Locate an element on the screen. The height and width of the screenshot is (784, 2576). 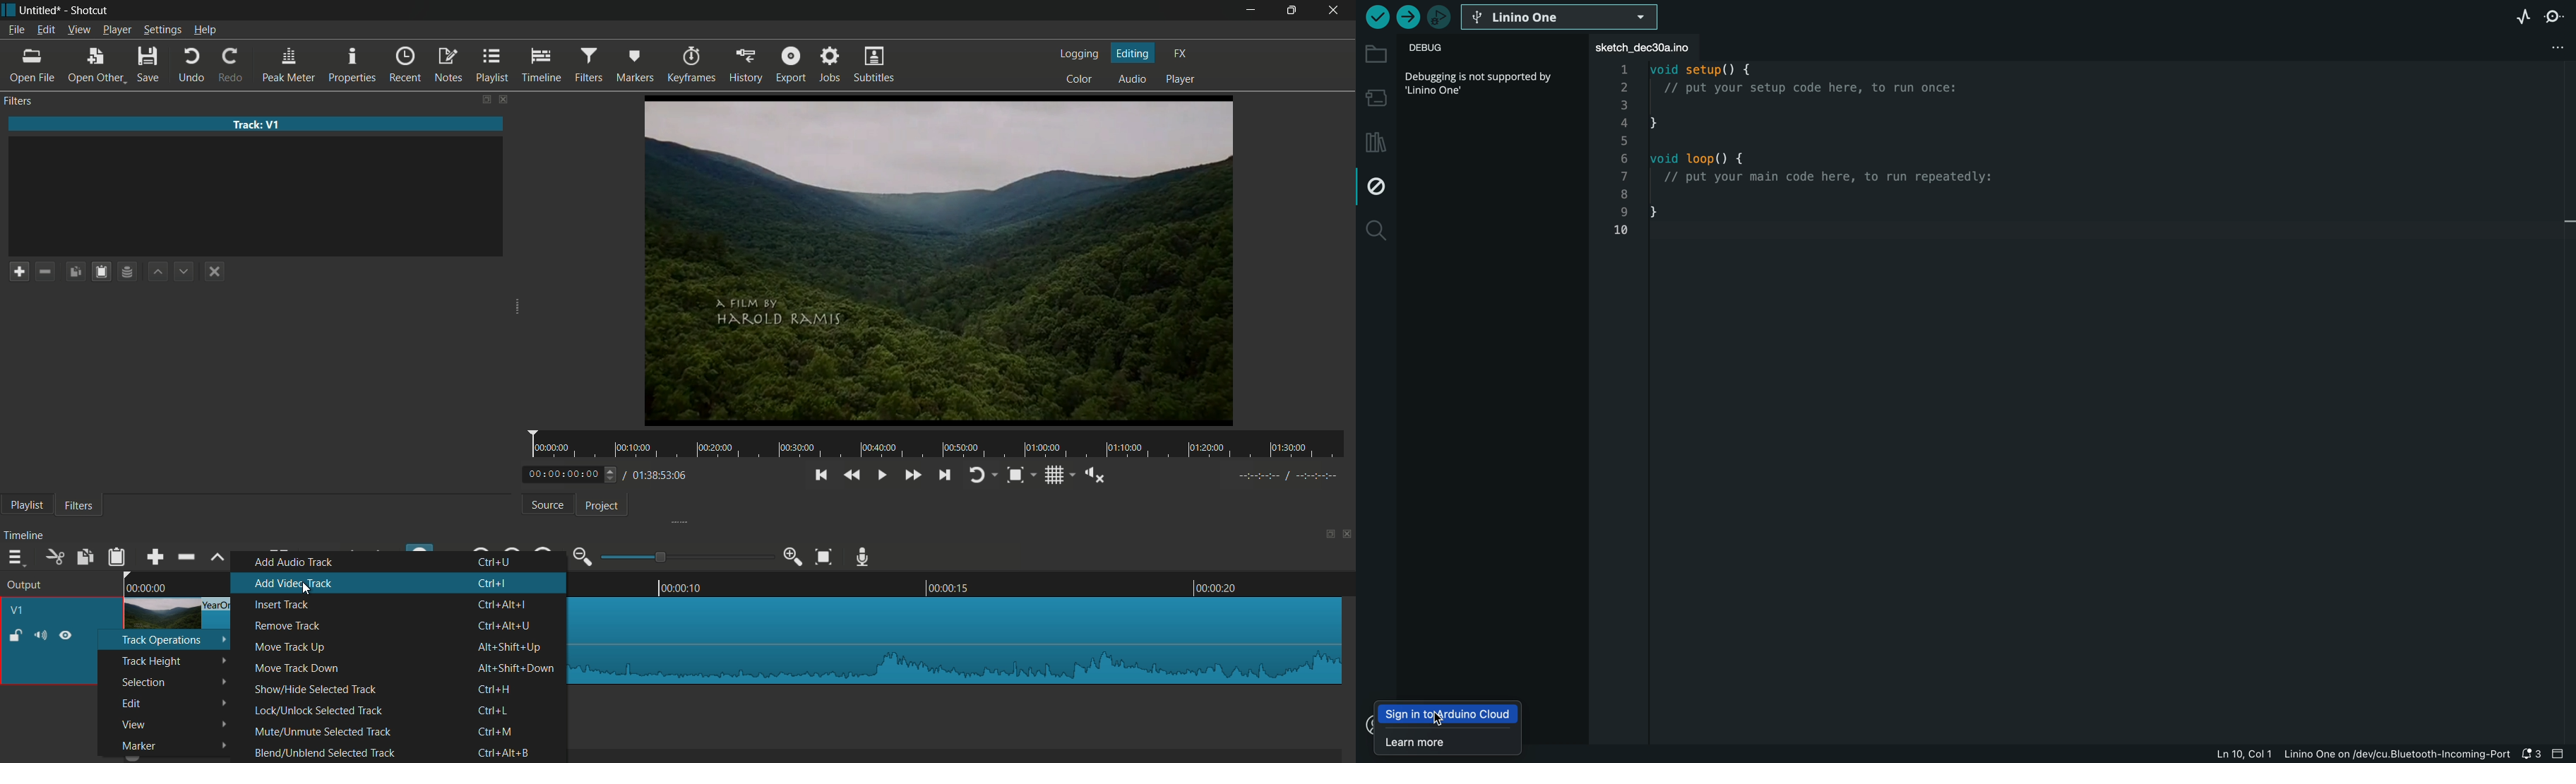
preview is located at coordinates (941, 260).